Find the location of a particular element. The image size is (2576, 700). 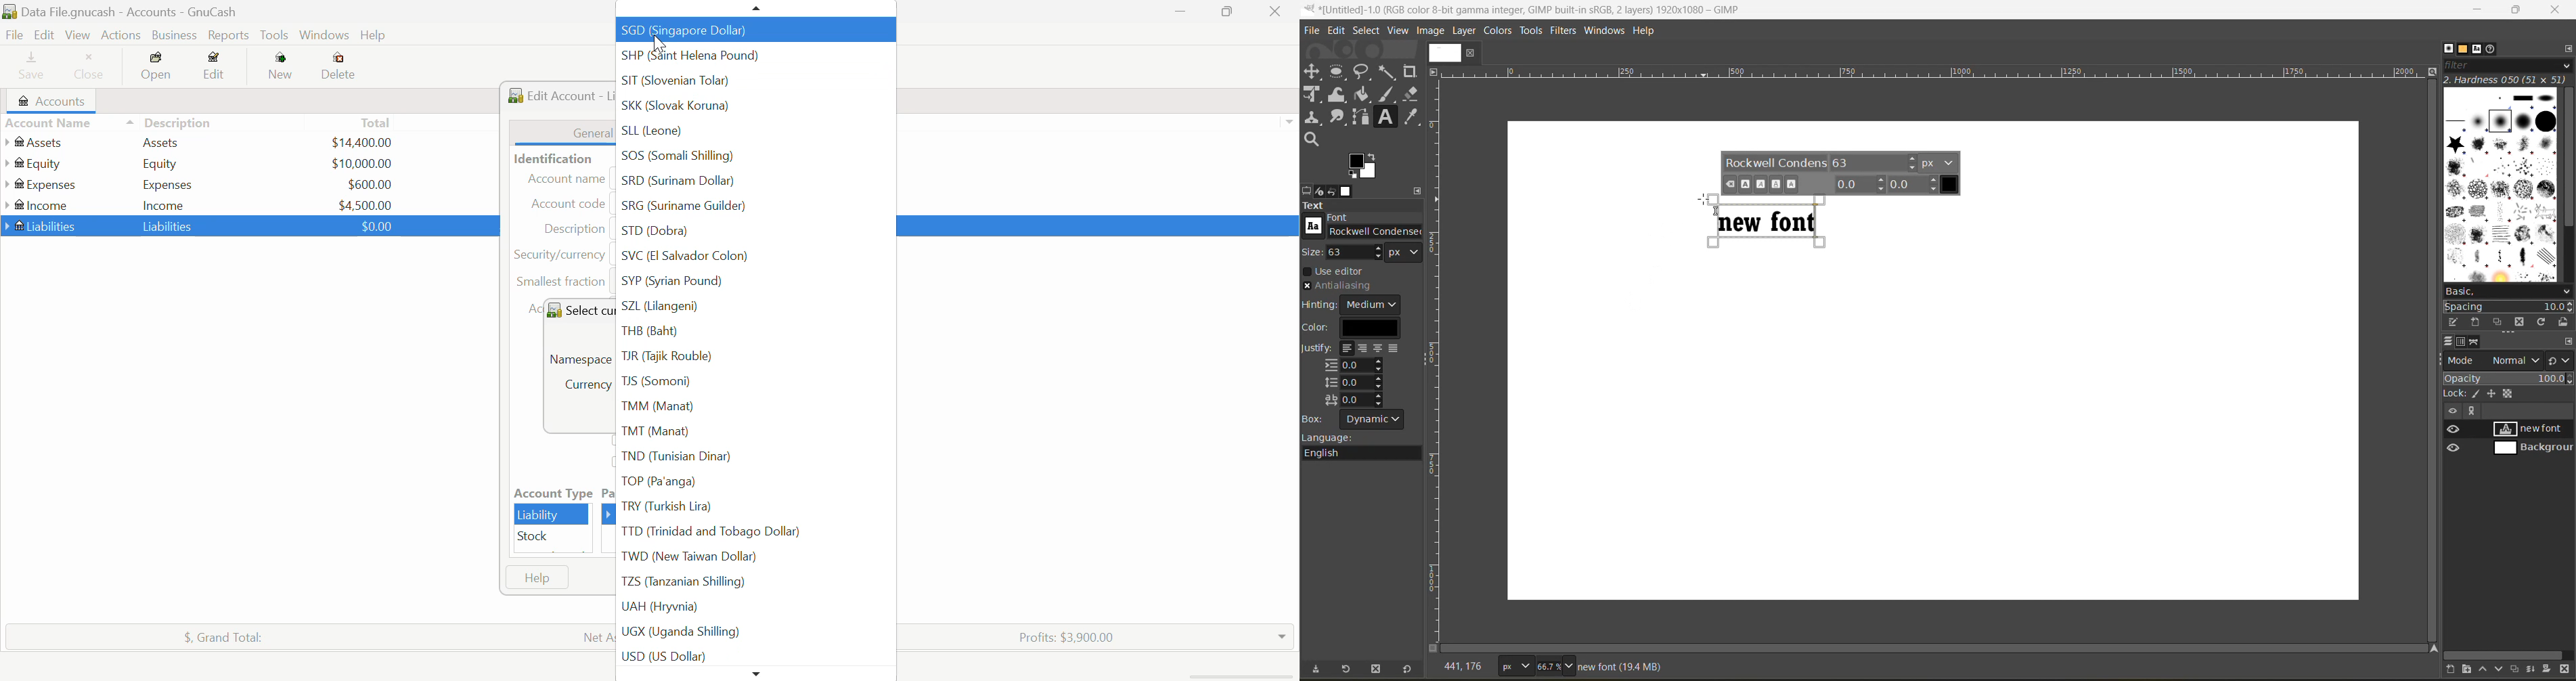

SVC is located at coordinates (756, 258).